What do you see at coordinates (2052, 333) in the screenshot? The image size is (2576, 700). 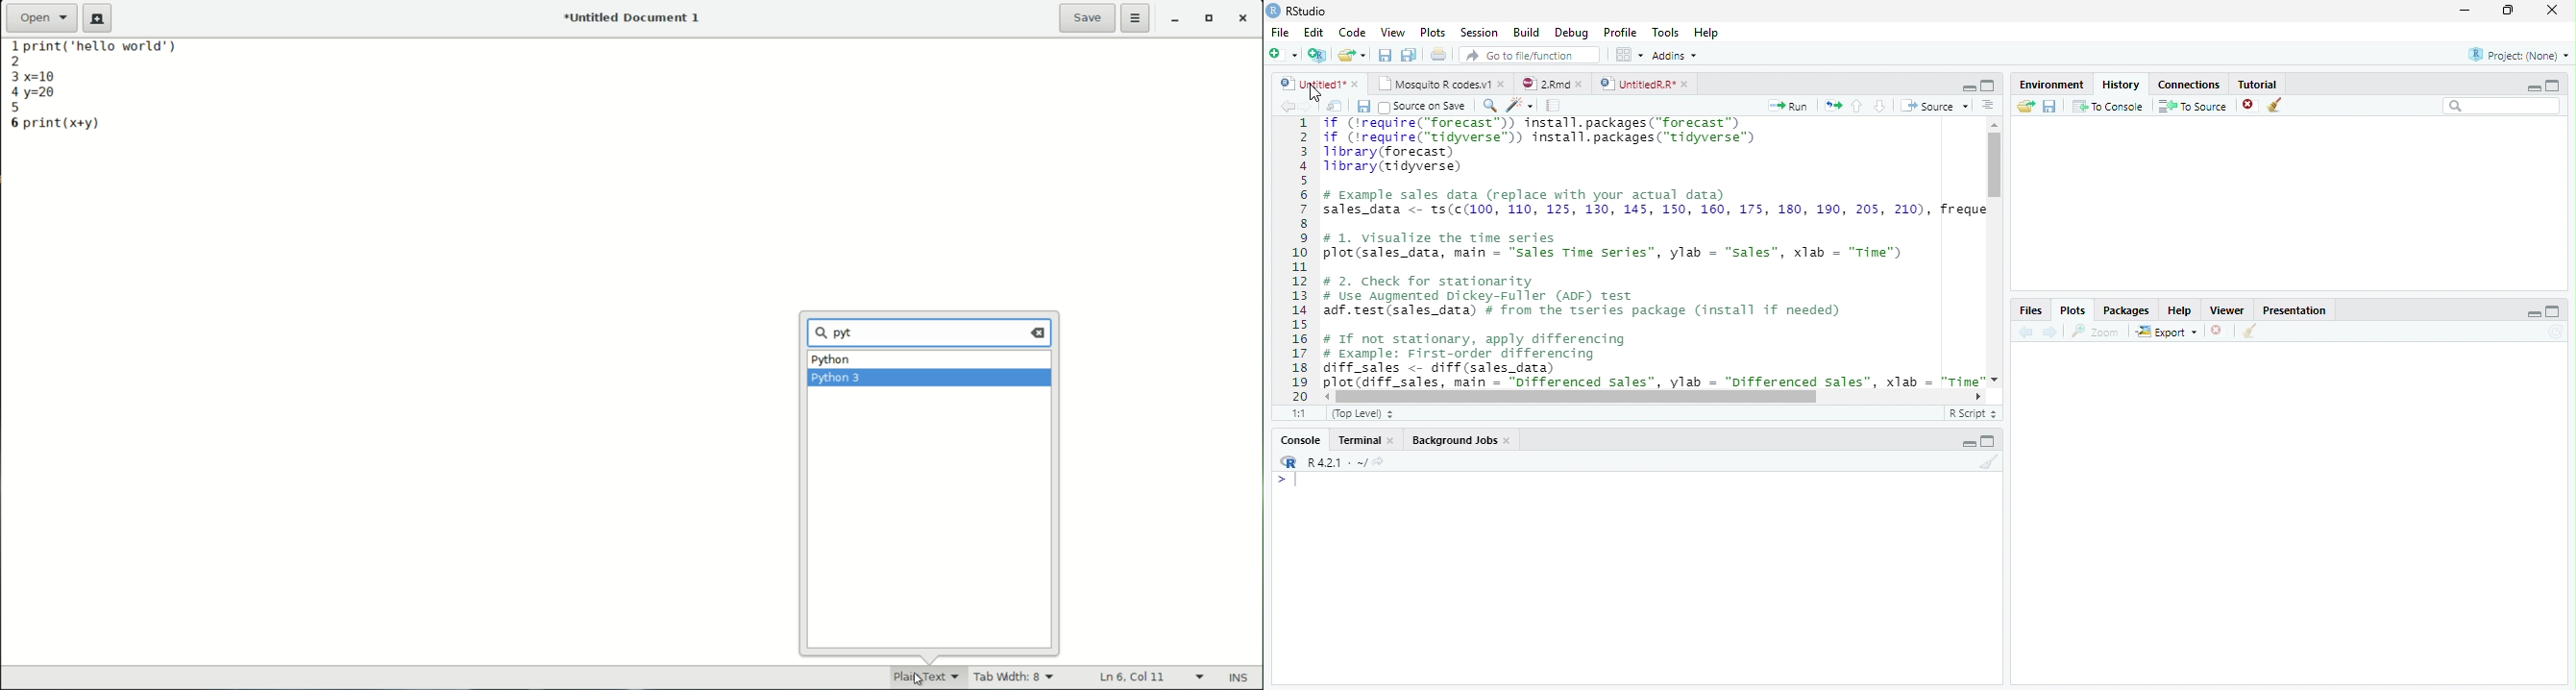 I see `Next` at bounding box center [2052, 333].